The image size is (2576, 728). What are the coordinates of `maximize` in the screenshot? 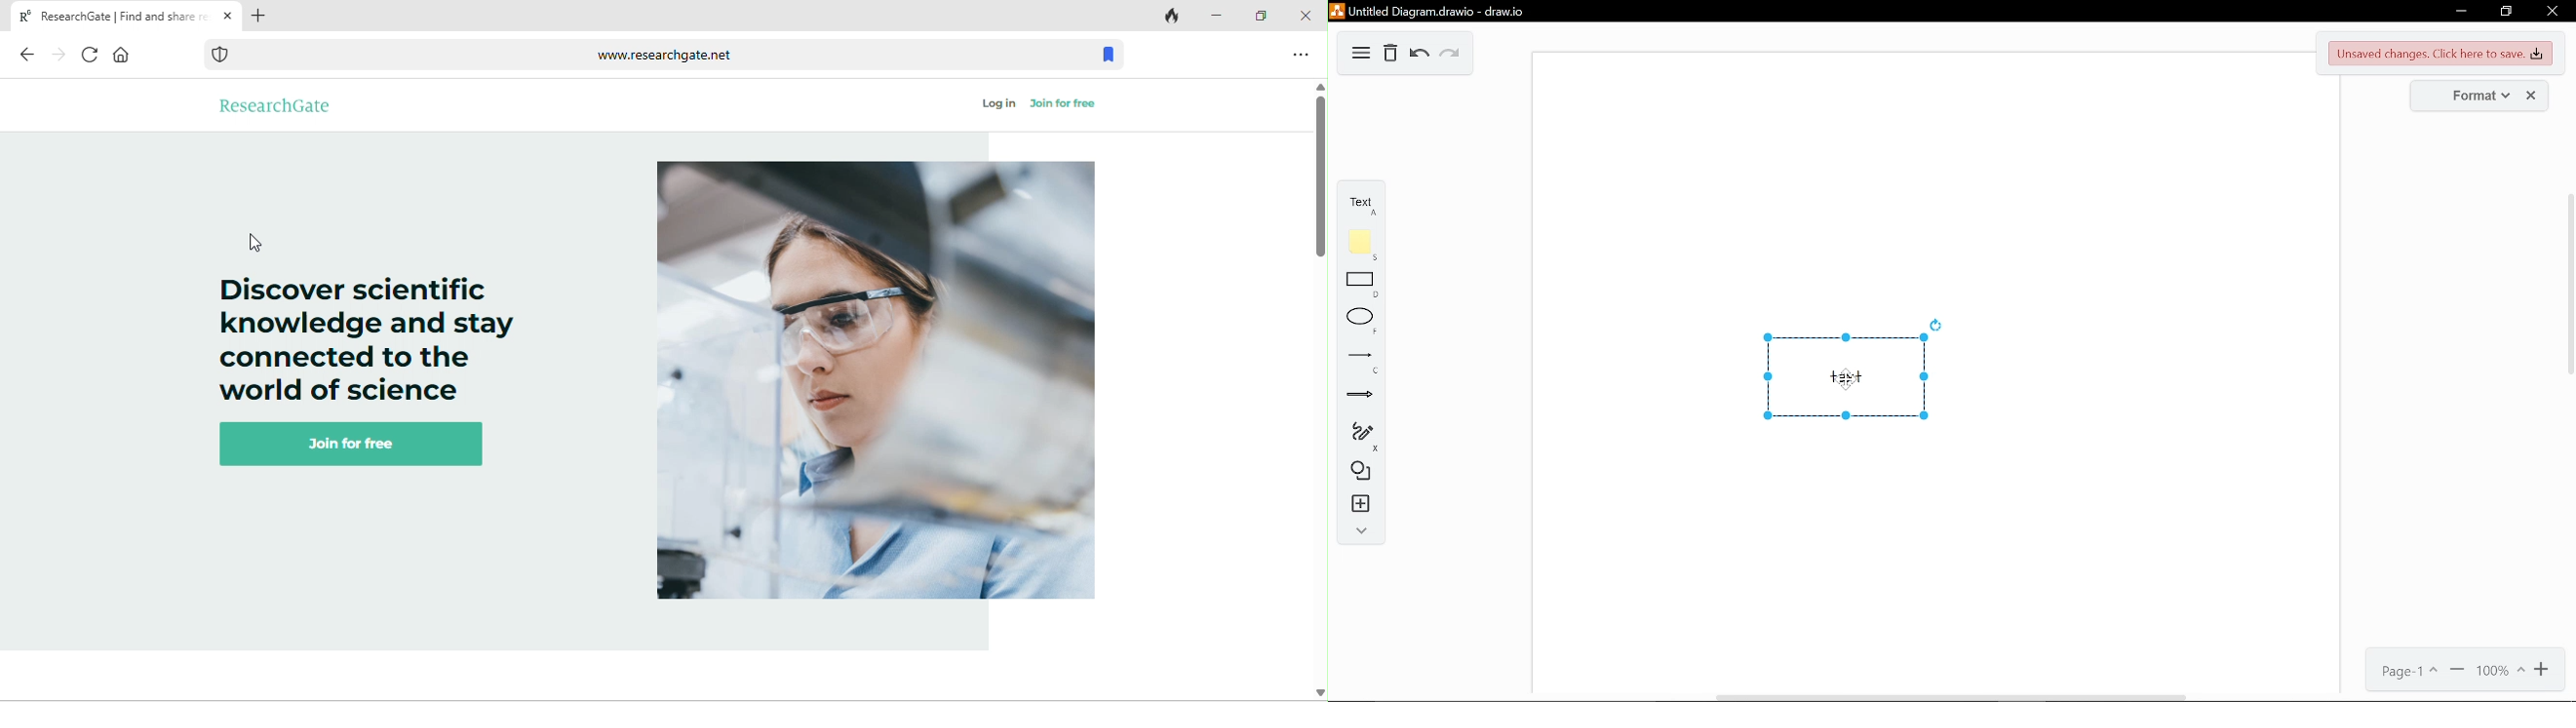 It's located at (1259, 15).